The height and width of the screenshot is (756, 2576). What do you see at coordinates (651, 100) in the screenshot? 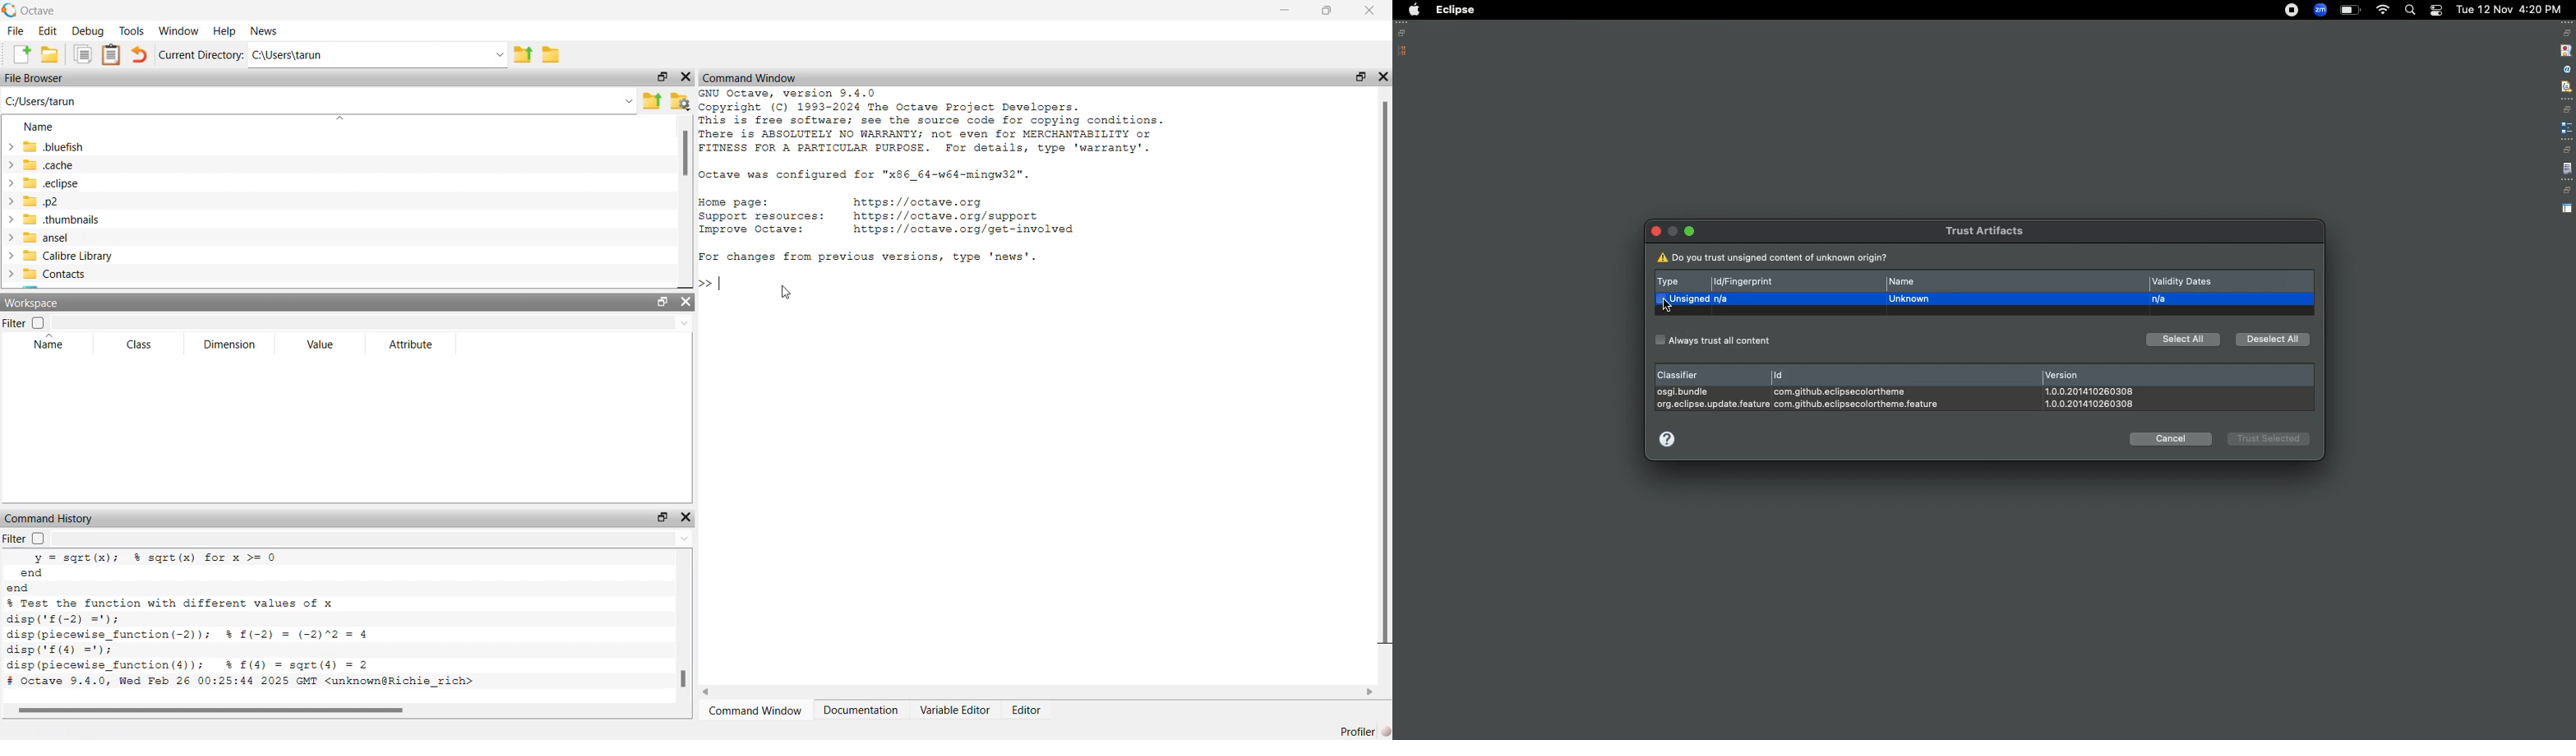
I see `One directory up` at bounding box center [651, 100].